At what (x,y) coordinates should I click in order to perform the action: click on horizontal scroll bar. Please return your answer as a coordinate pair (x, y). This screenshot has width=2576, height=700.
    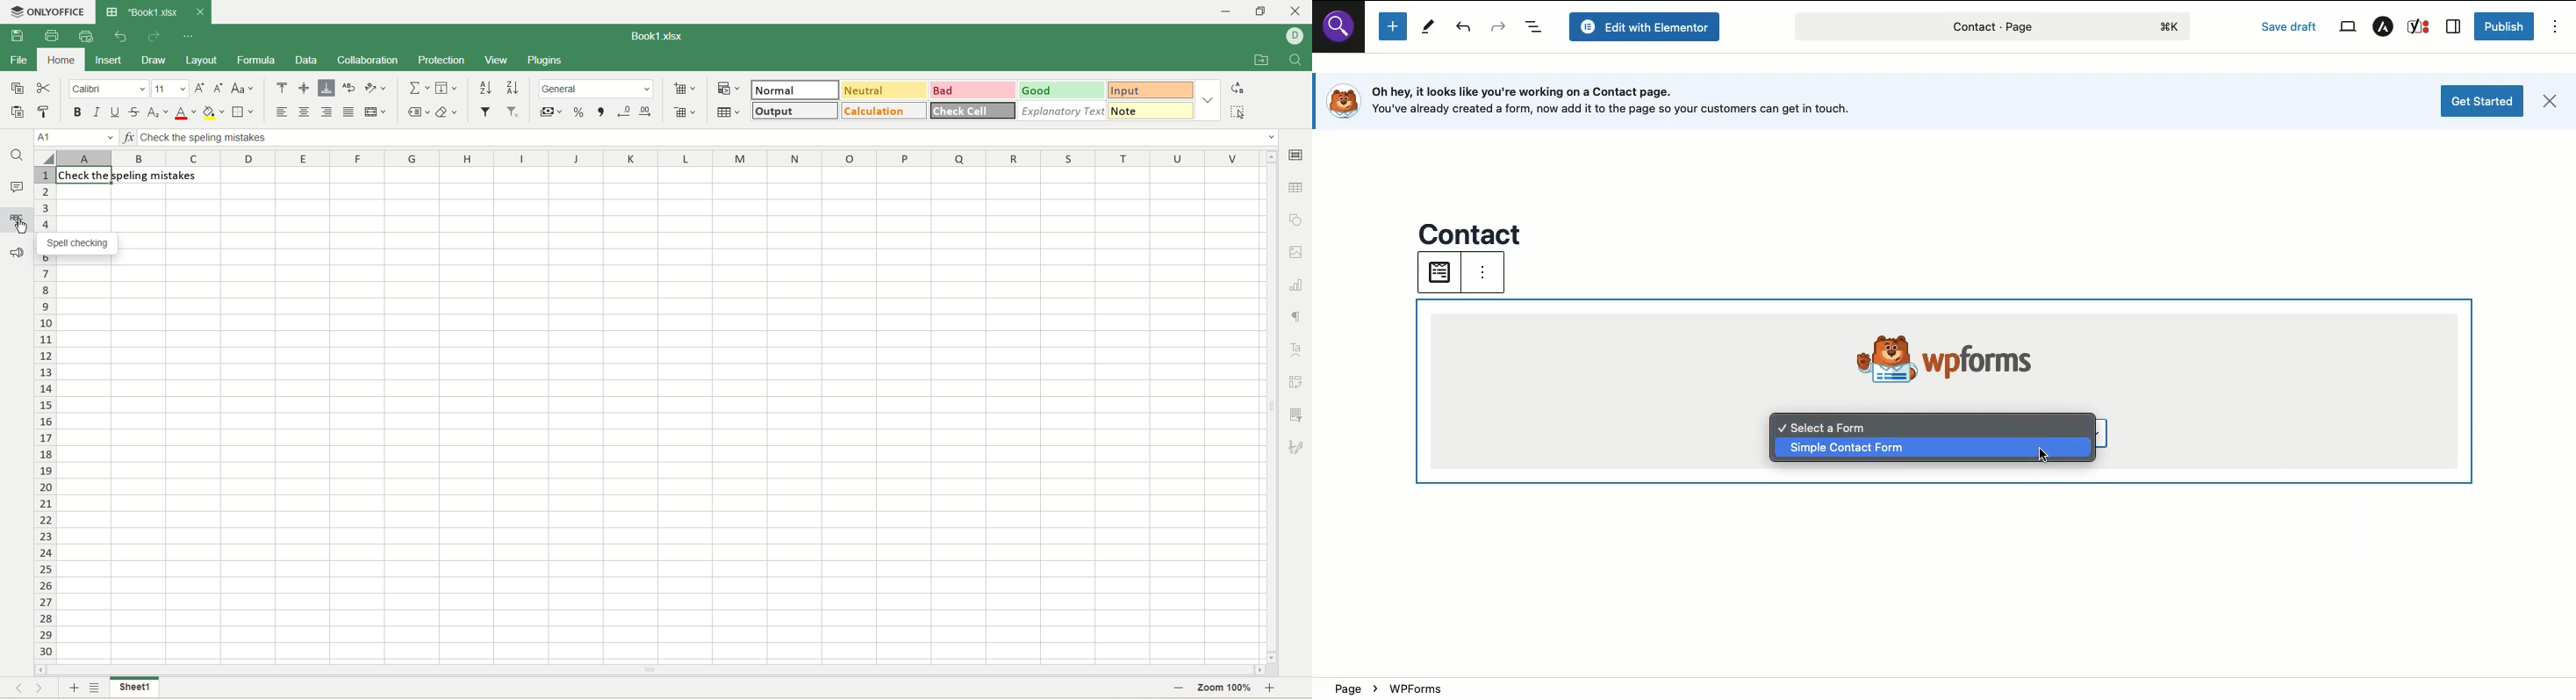
    Looking at the image, I should click on (649, 672).